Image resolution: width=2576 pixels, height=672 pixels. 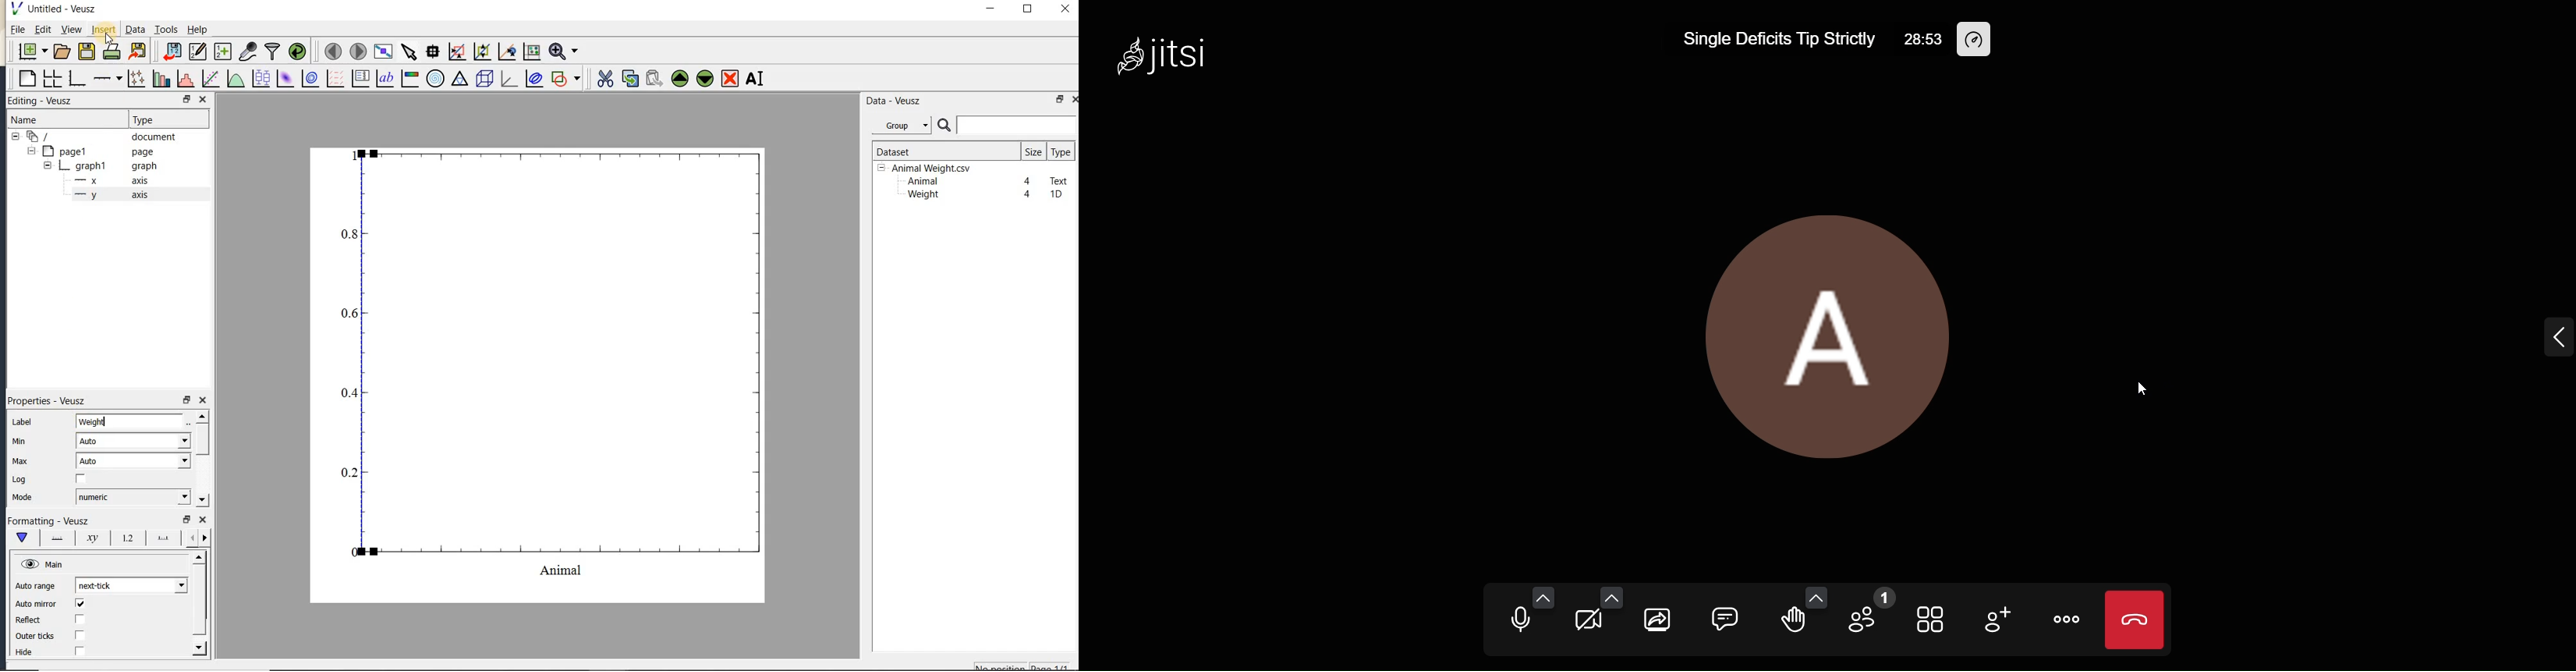 What do you see at coordinates (629, 78) in the screenshot?
I see `copy the selected widget` at bounding box center [629, 78].